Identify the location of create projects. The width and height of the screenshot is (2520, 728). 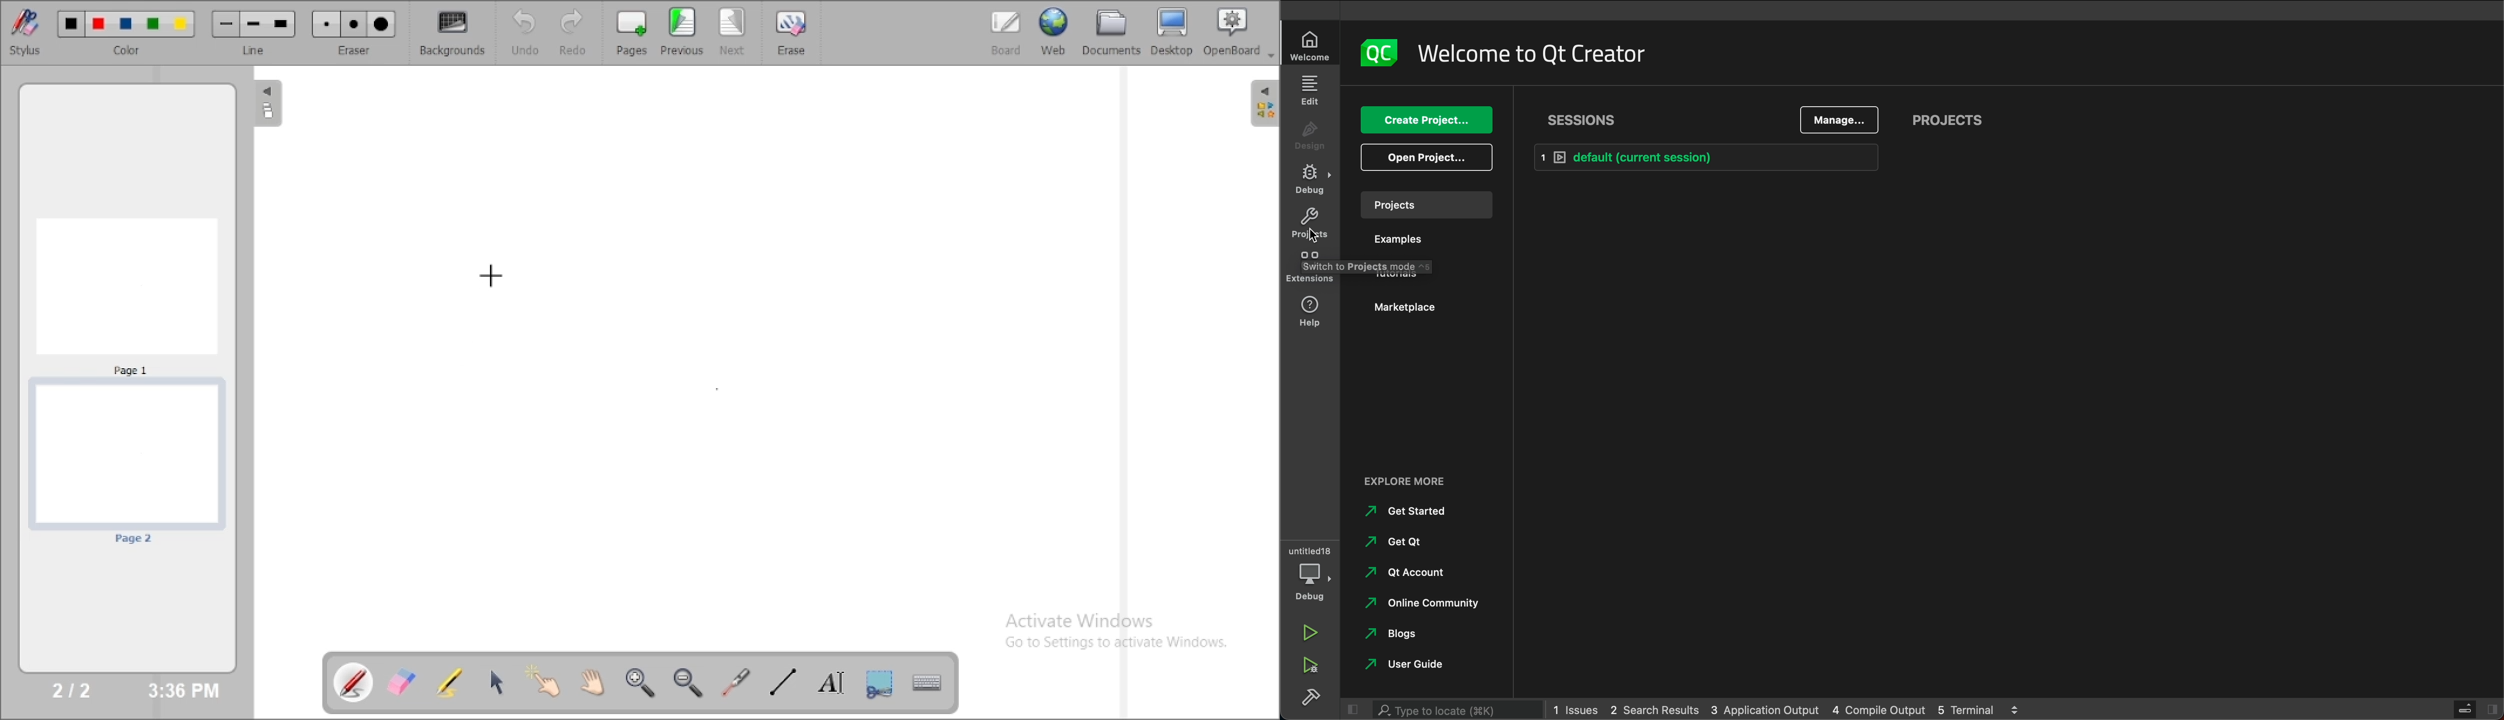
(1424, 116).